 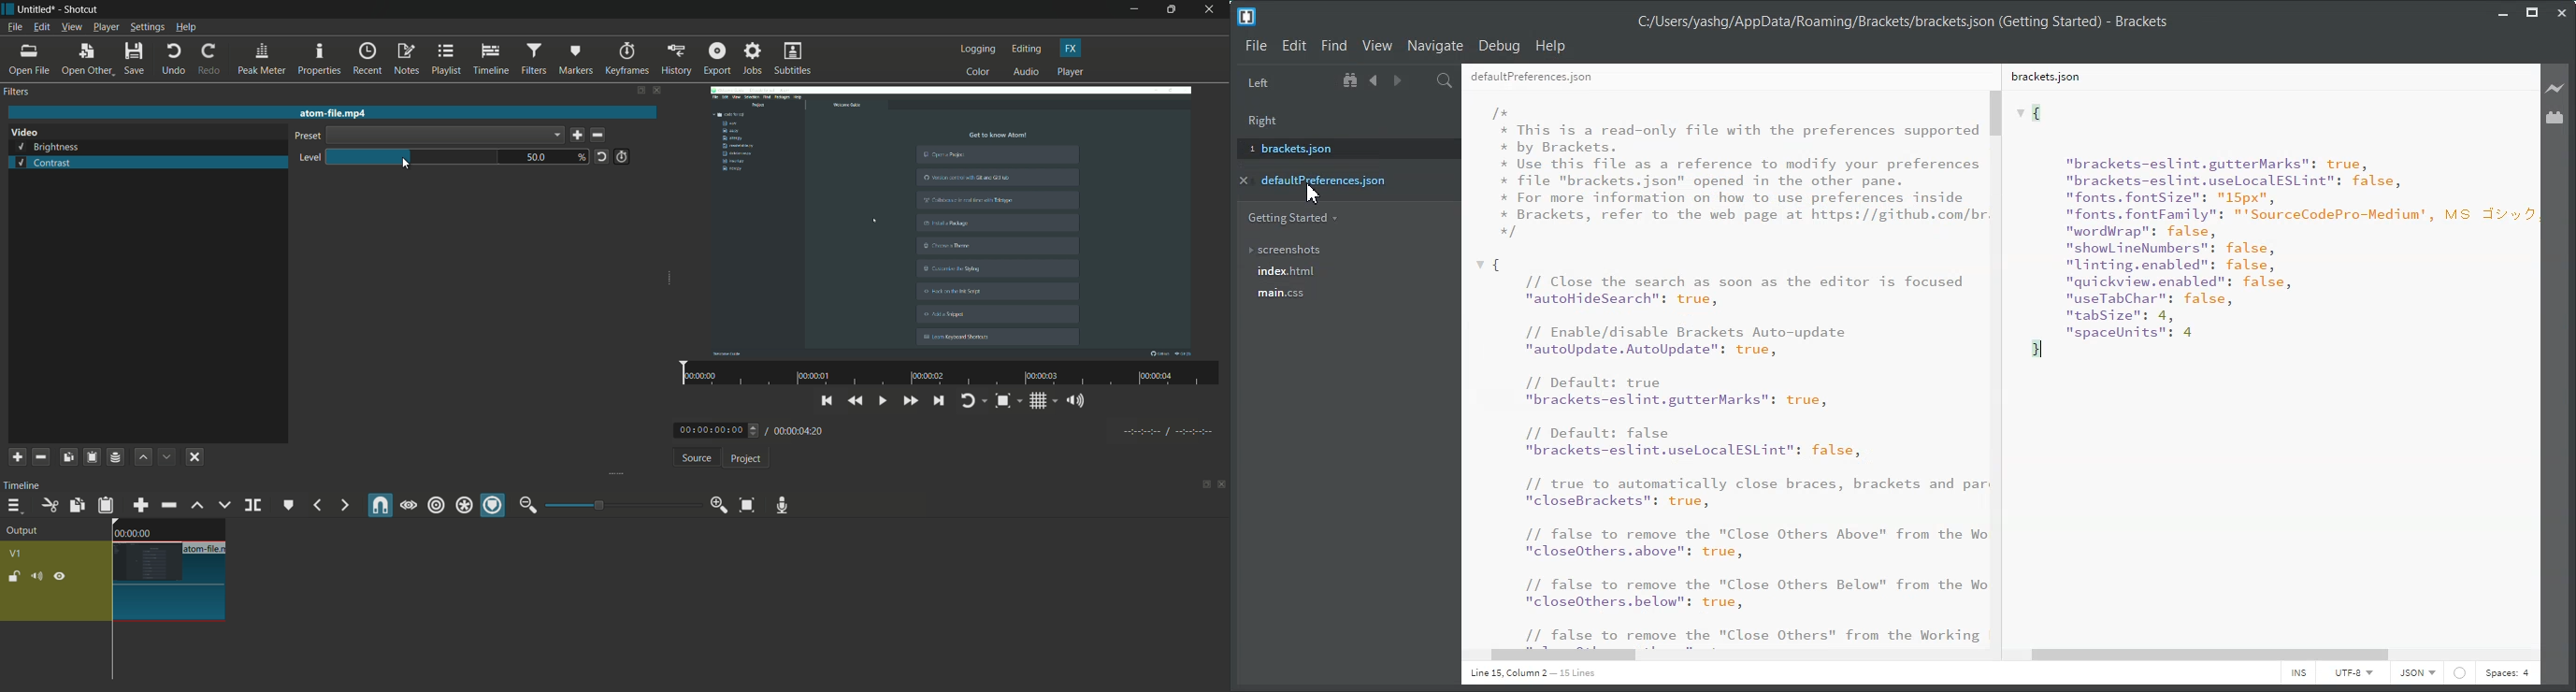 I want to click on toggle player logging, so click(x=974, y=400).